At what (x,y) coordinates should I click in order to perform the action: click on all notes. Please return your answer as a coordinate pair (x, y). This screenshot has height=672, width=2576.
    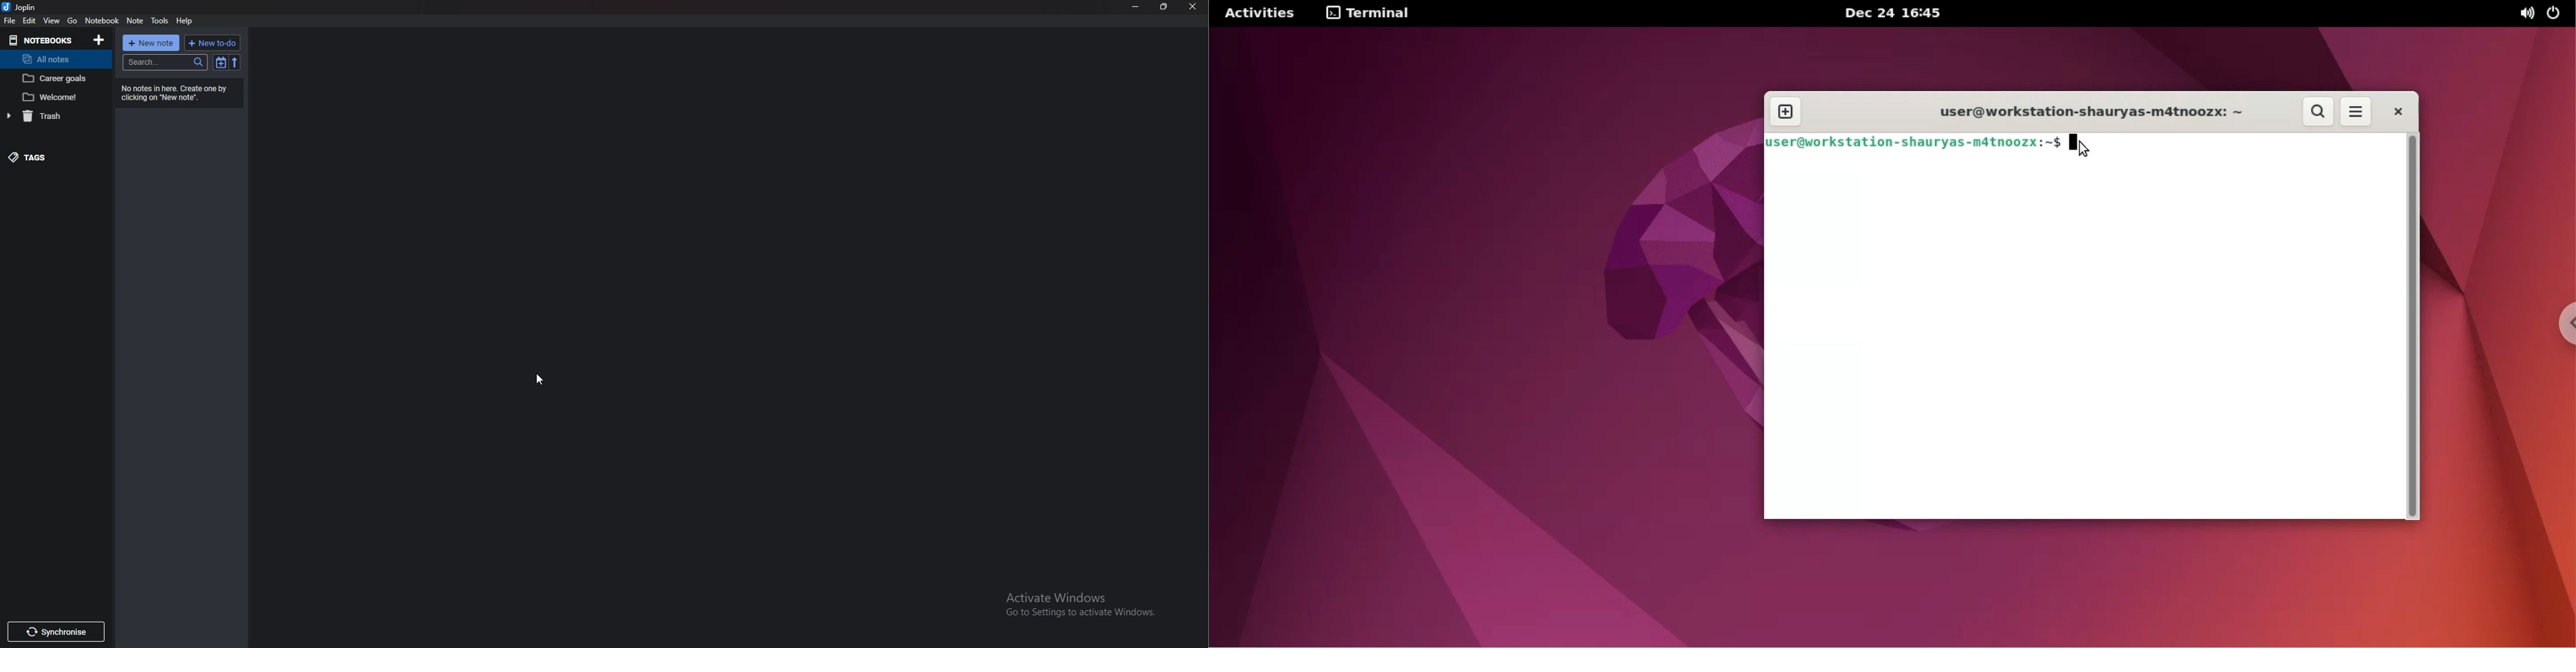
    Looking at the image, I should click on (52, 59).